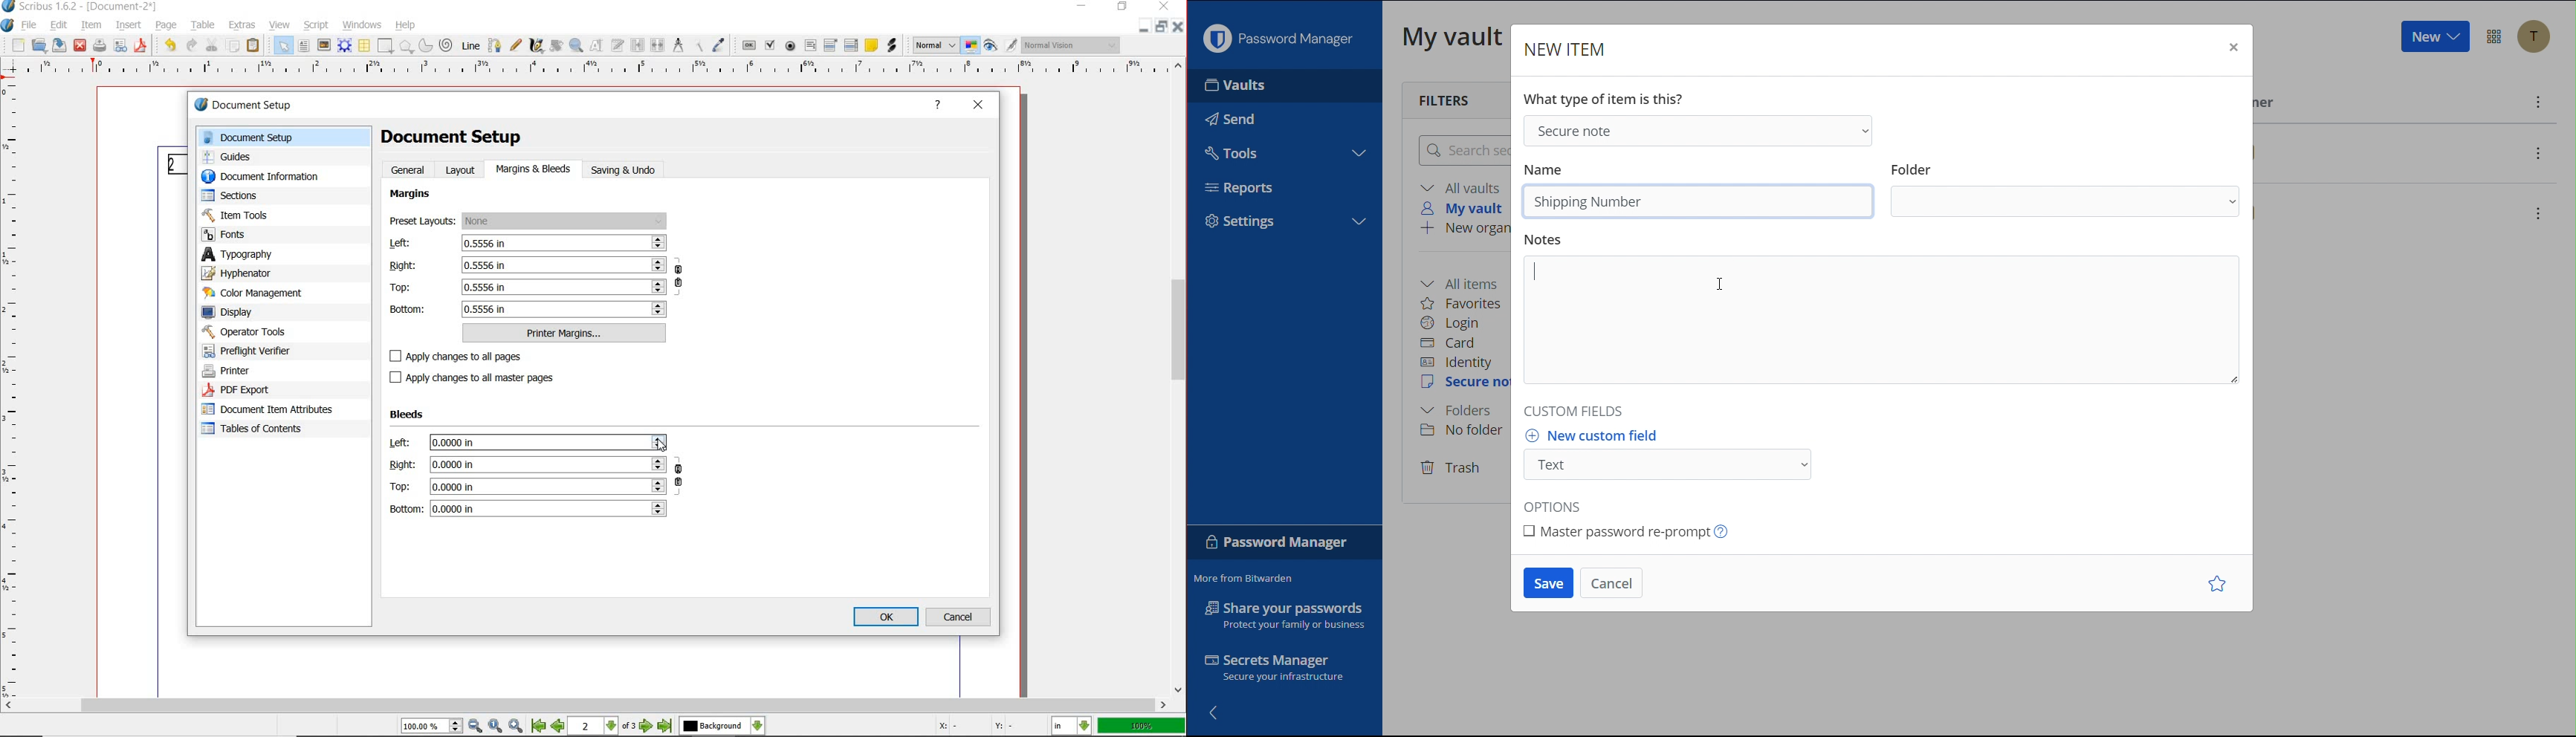  I want to click on edit text with story editor, so click(618, 45).